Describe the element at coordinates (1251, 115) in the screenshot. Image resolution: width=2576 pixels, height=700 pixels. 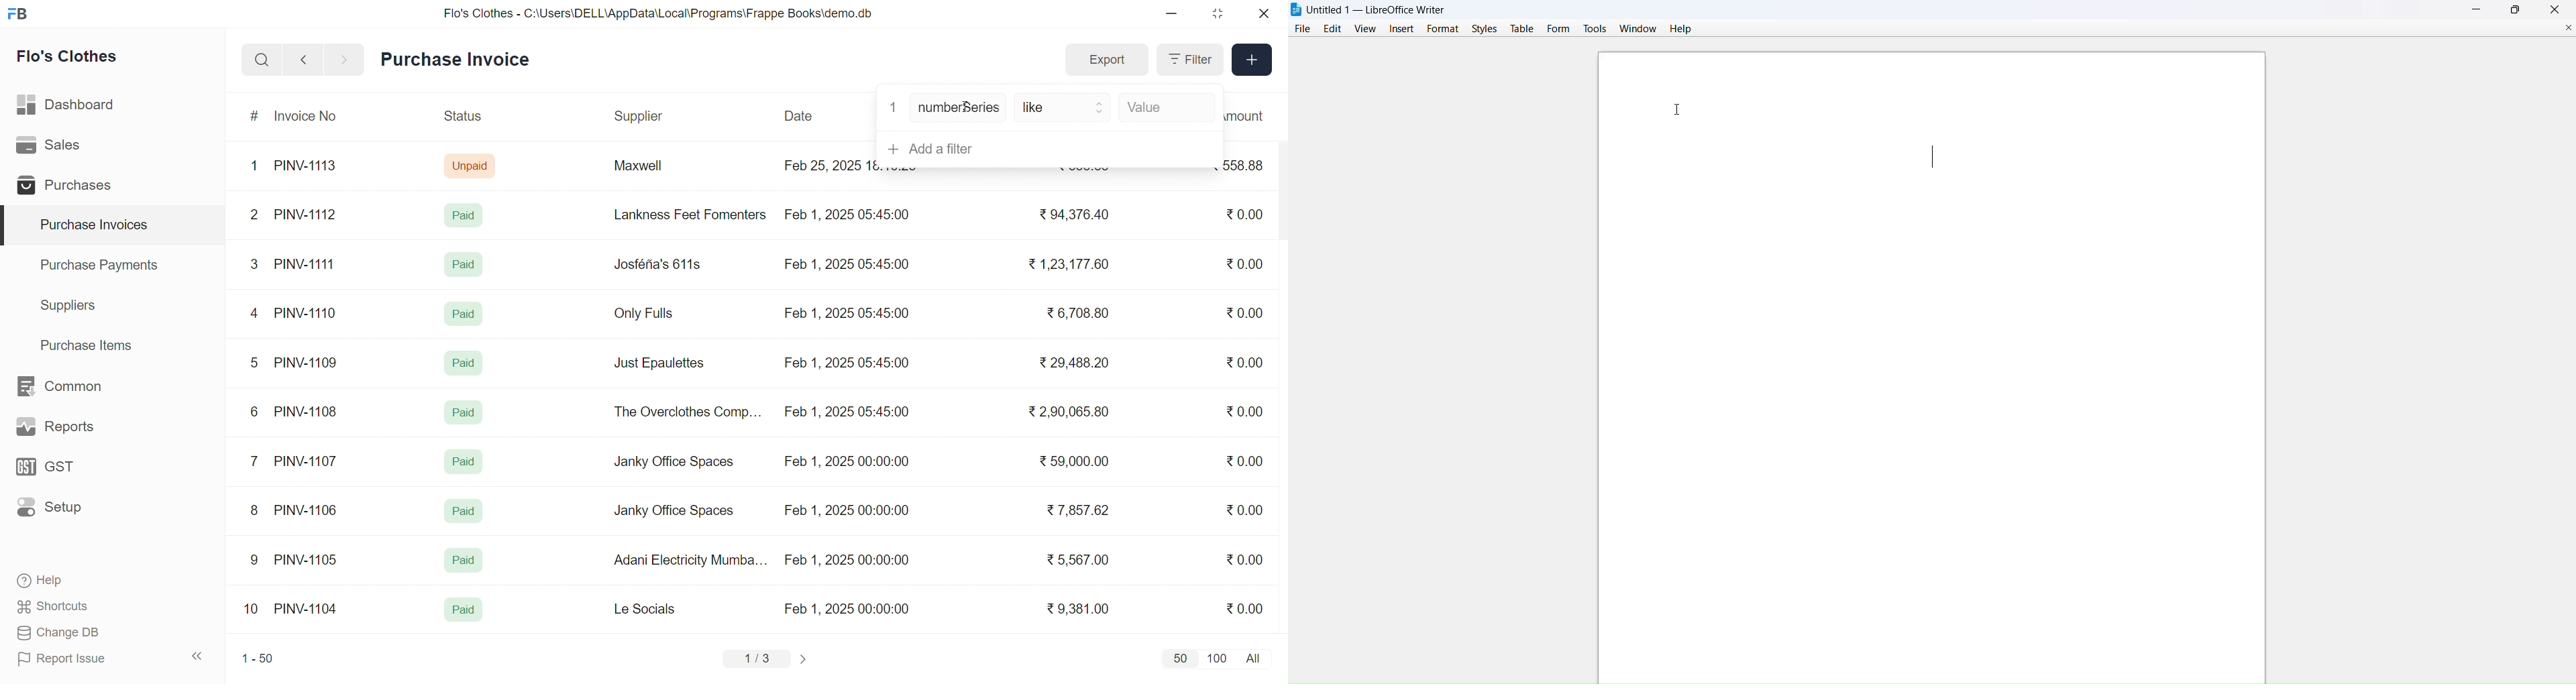
I see `Outstanding Amount` at that location.